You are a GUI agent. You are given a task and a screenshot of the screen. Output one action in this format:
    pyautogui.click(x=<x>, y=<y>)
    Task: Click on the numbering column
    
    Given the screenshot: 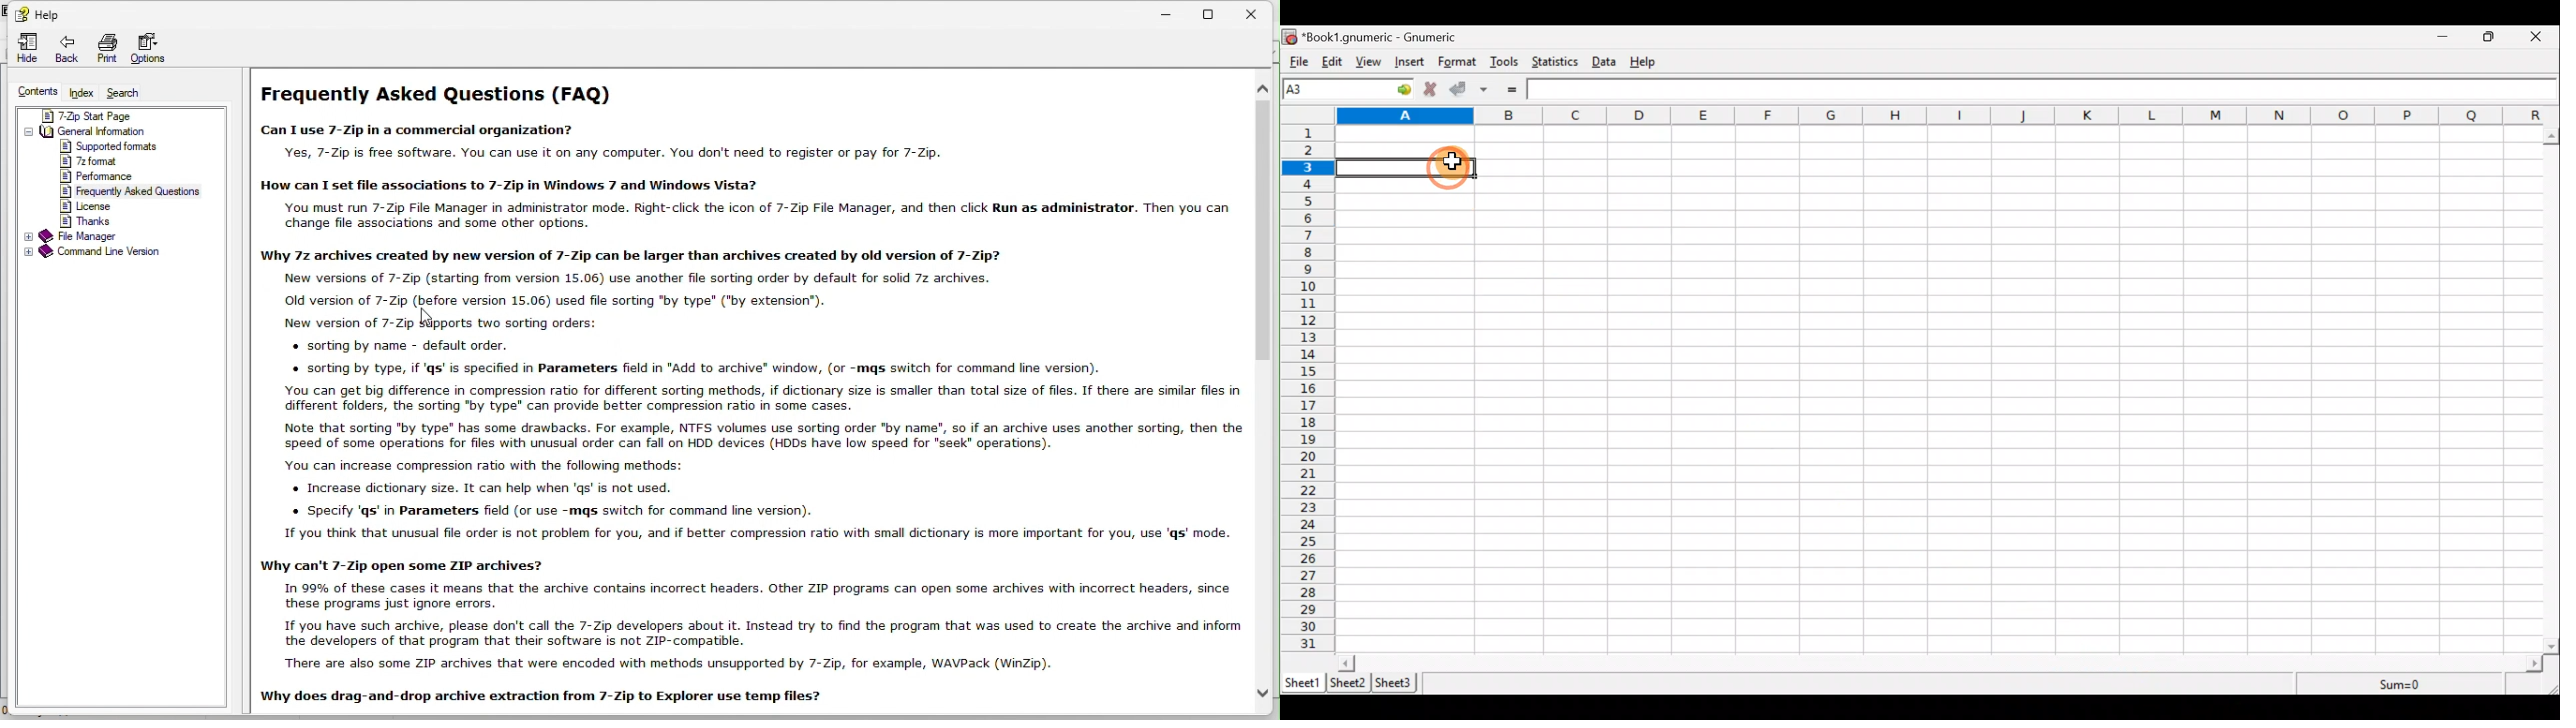 What is the action you would take?
    pyautogui.click(x=1311, y=391)
    